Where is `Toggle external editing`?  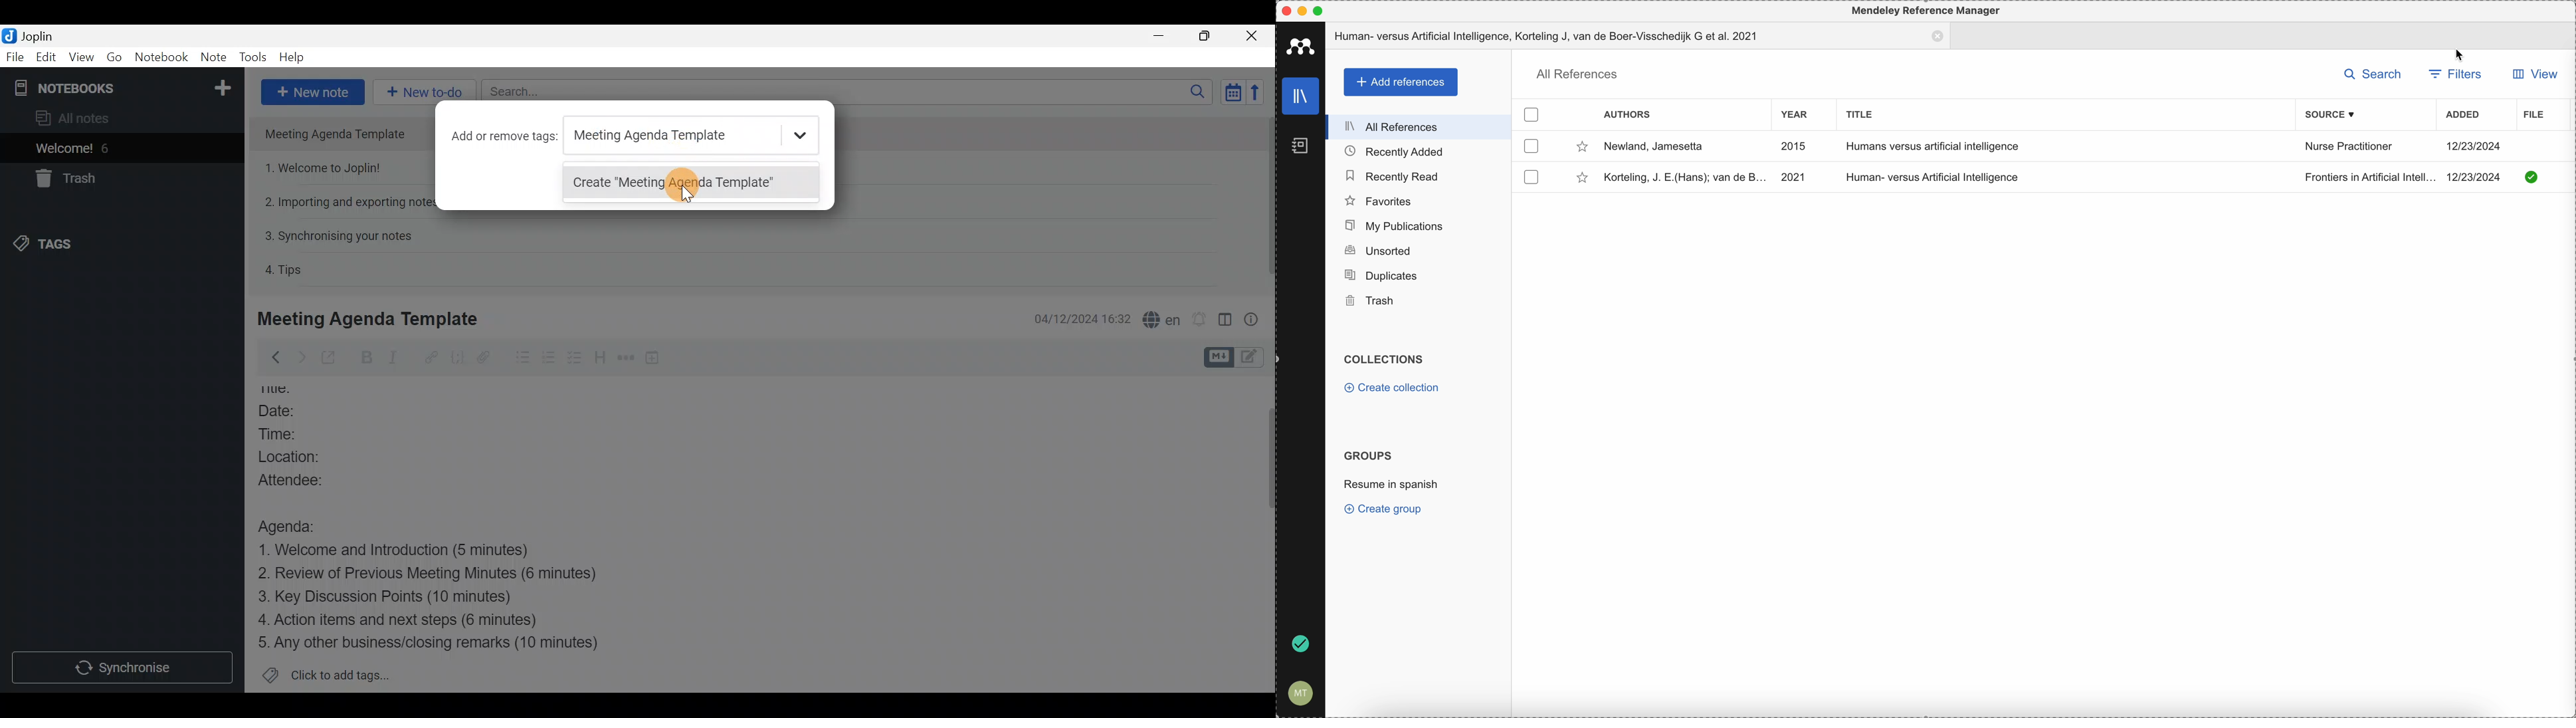 Toggle external editing is located at coordinates (332, 358).